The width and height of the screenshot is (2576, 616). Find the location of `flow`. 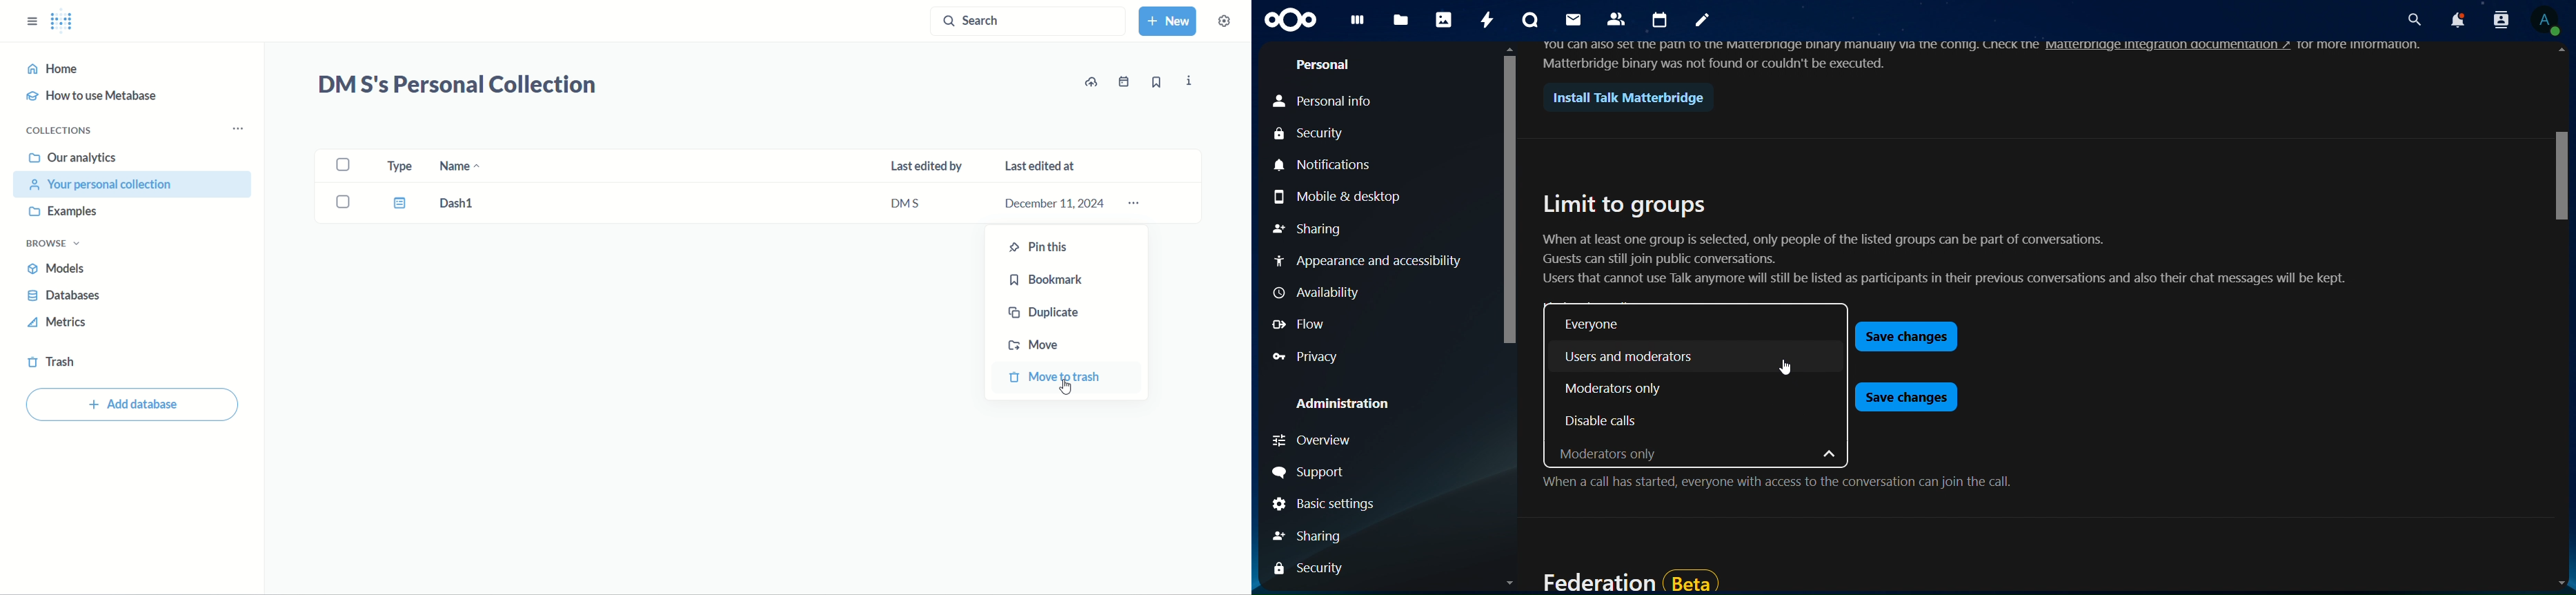

flow is located at coordinates (1307, 323).